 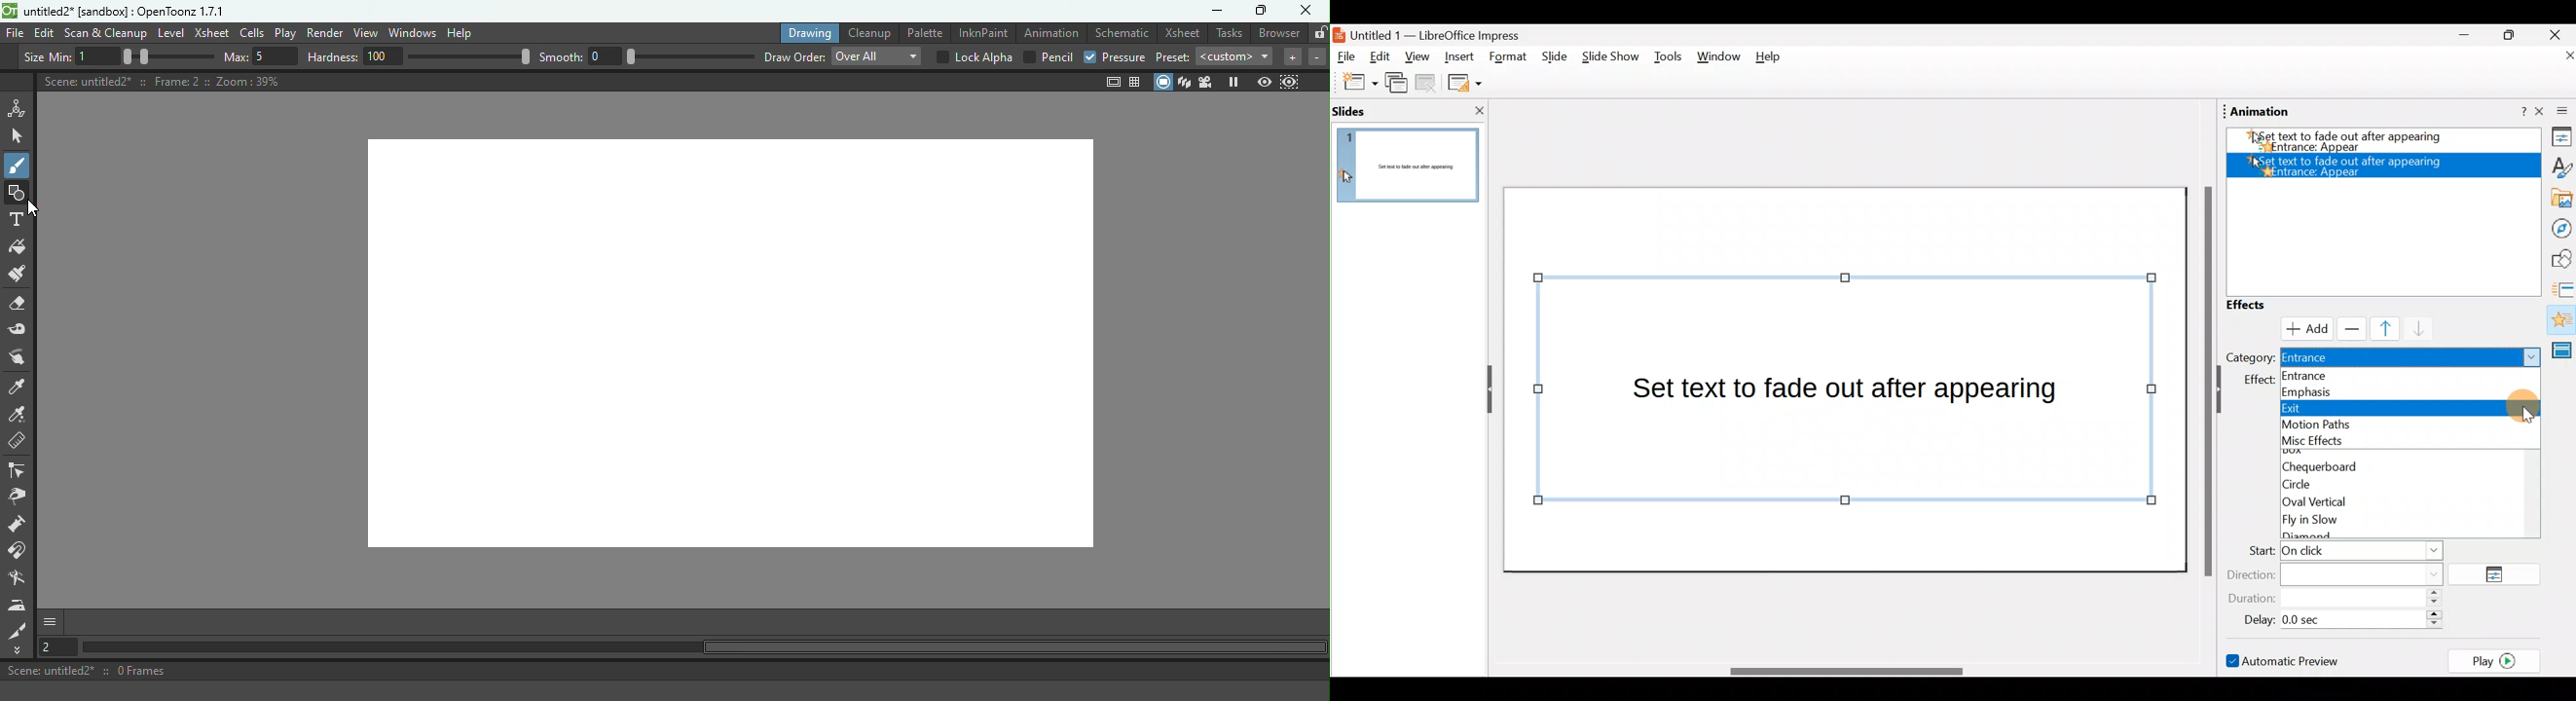 I want to click on Delete slide, so click(x=1428, y=84).